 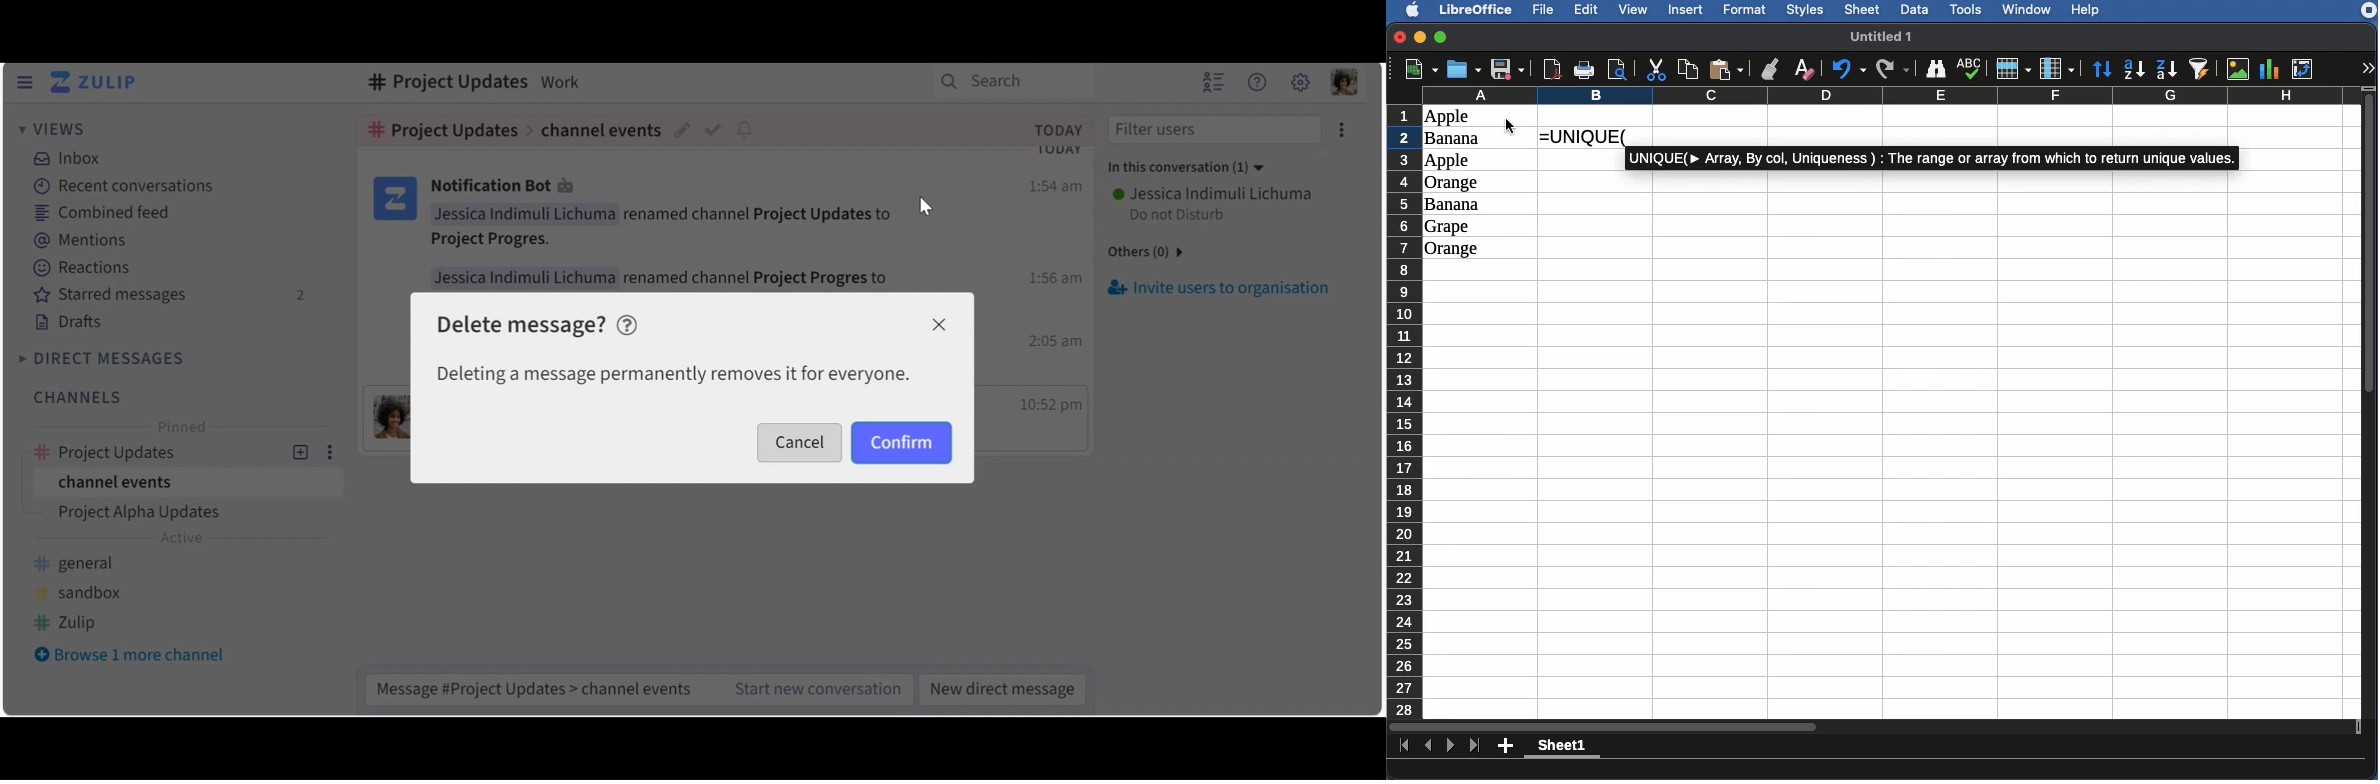 I want to click on Description, so click(x=565, y=81).